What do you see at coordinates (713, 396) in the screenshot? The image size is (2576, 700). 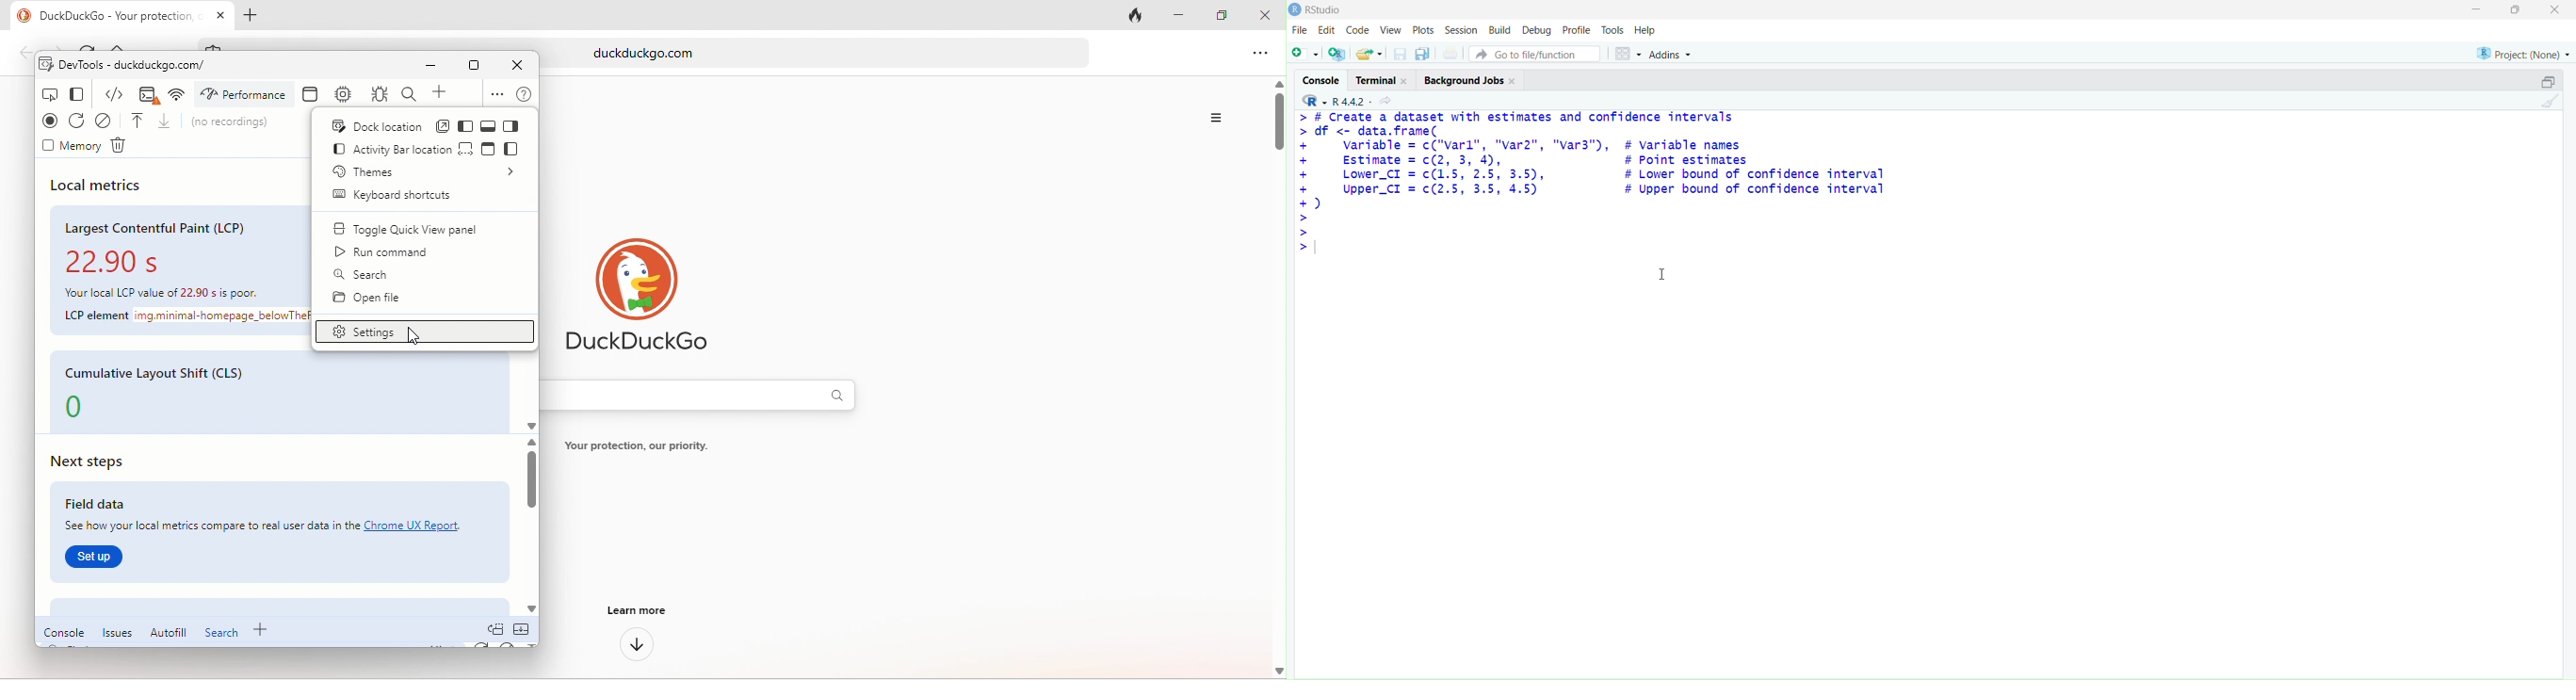 I see `search bar` at bounding box center [713, 396].